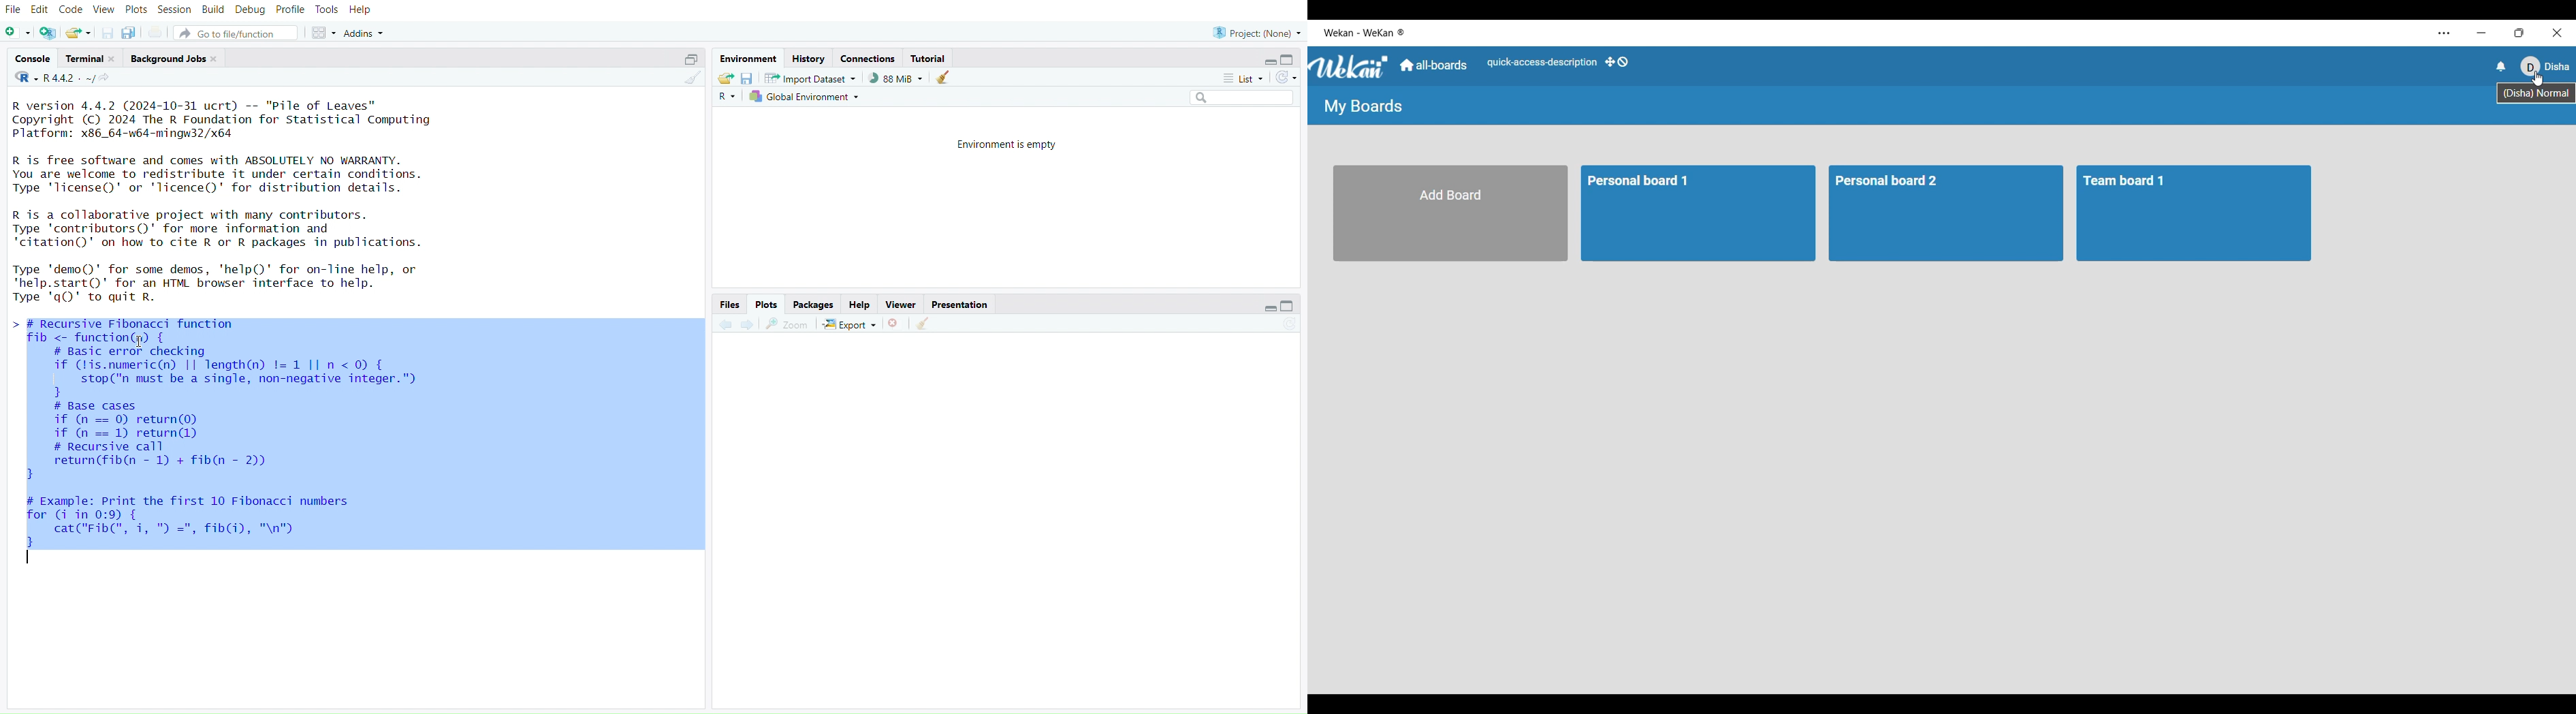 This screenshot has height=728, width=2576. I want to click on save current document, so click(108, 34).